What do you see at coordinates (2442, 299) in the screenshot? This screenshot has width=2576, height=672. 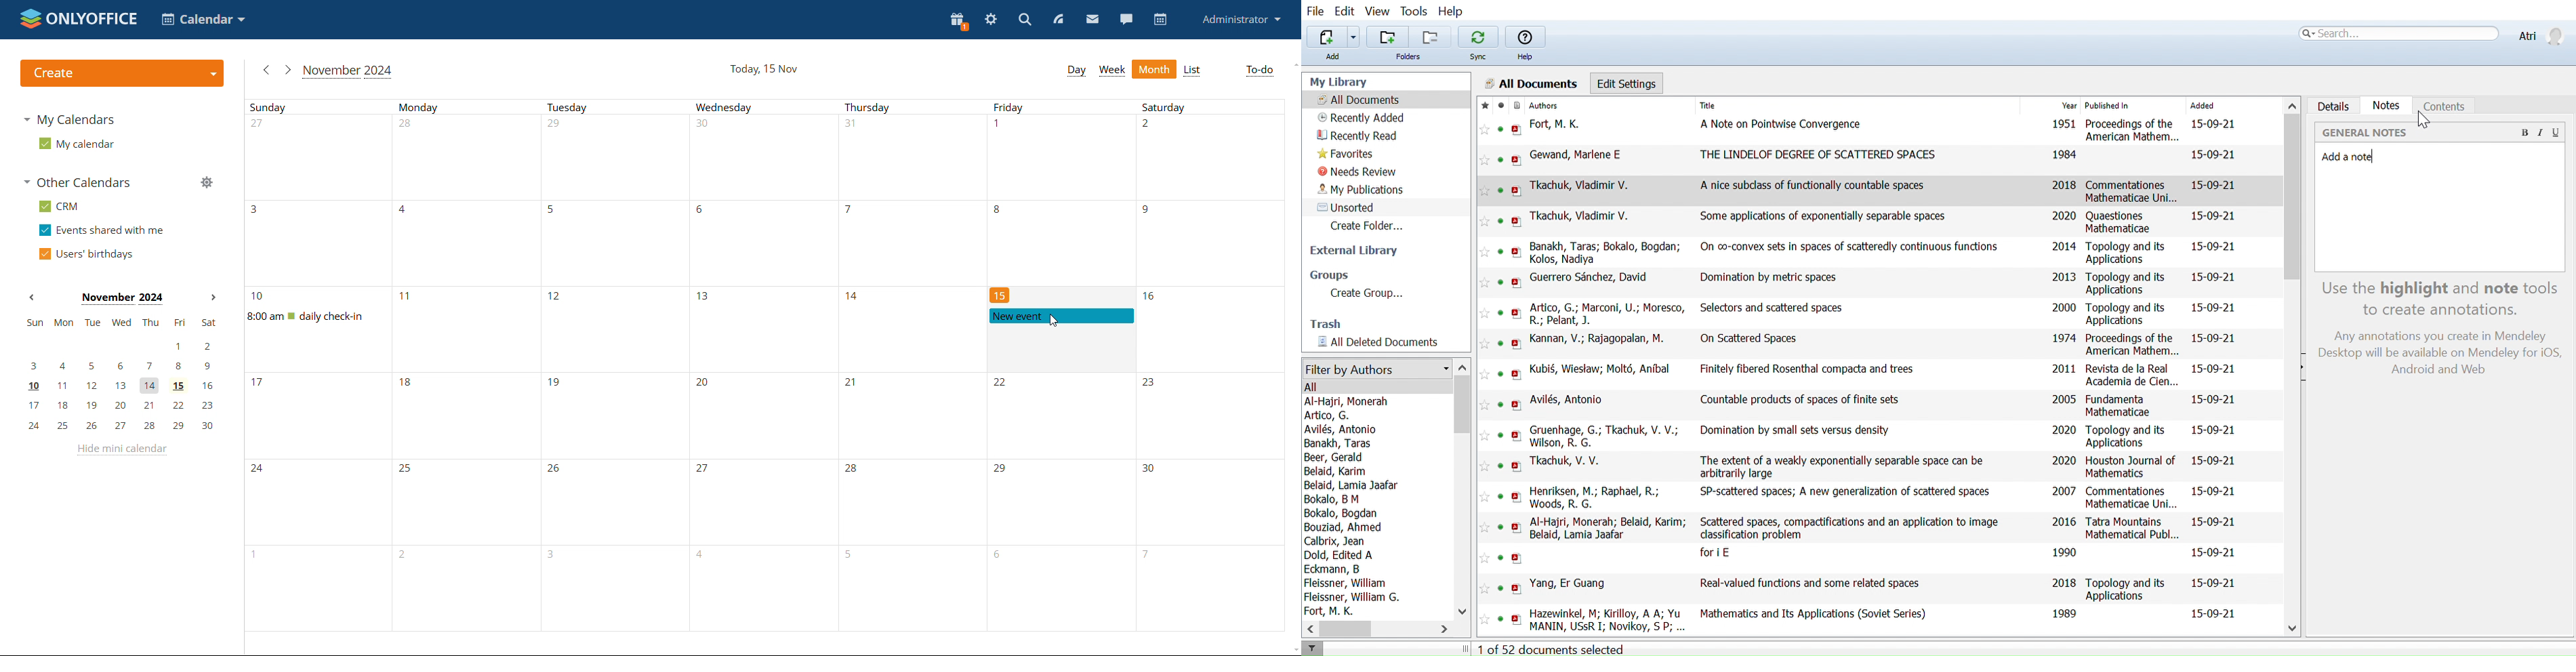 I see `Use the highlight and note tools
to create annotations.` at bounding box center [2442, 299].